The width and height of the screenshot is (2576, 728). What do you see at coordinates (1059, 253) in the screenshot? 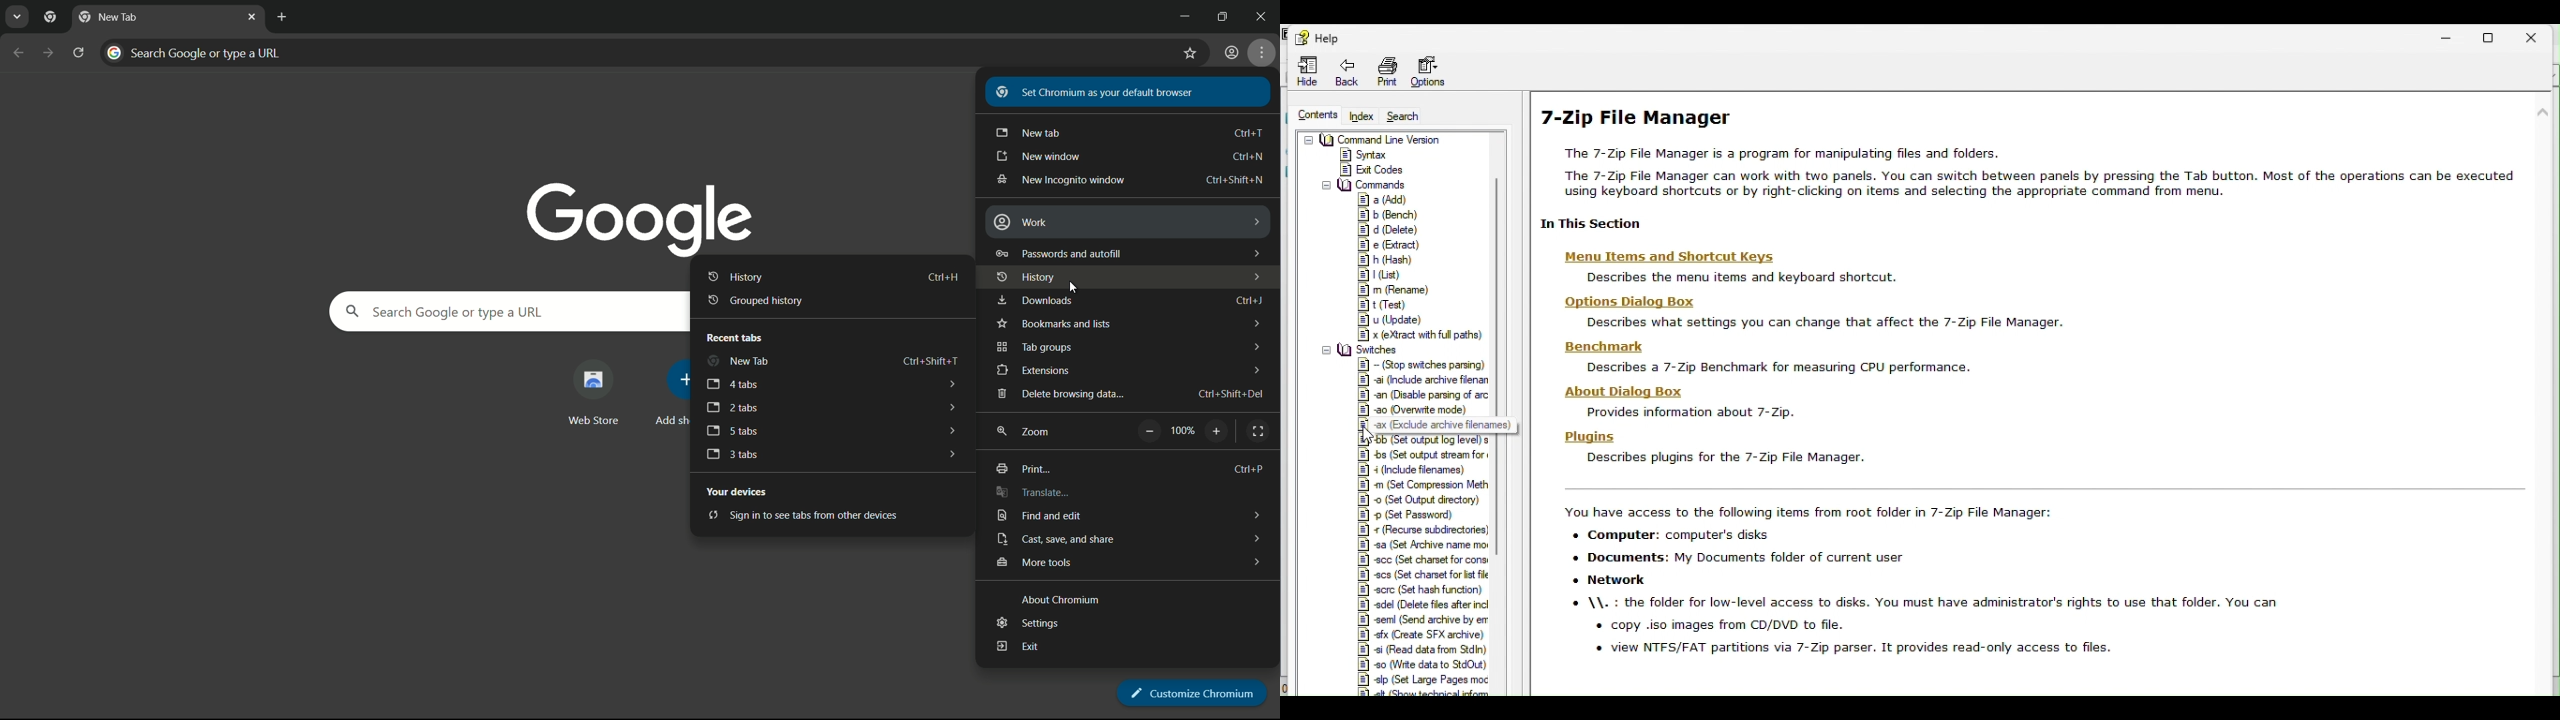
I see `password and autofill` at bounding box center [1059, 253].